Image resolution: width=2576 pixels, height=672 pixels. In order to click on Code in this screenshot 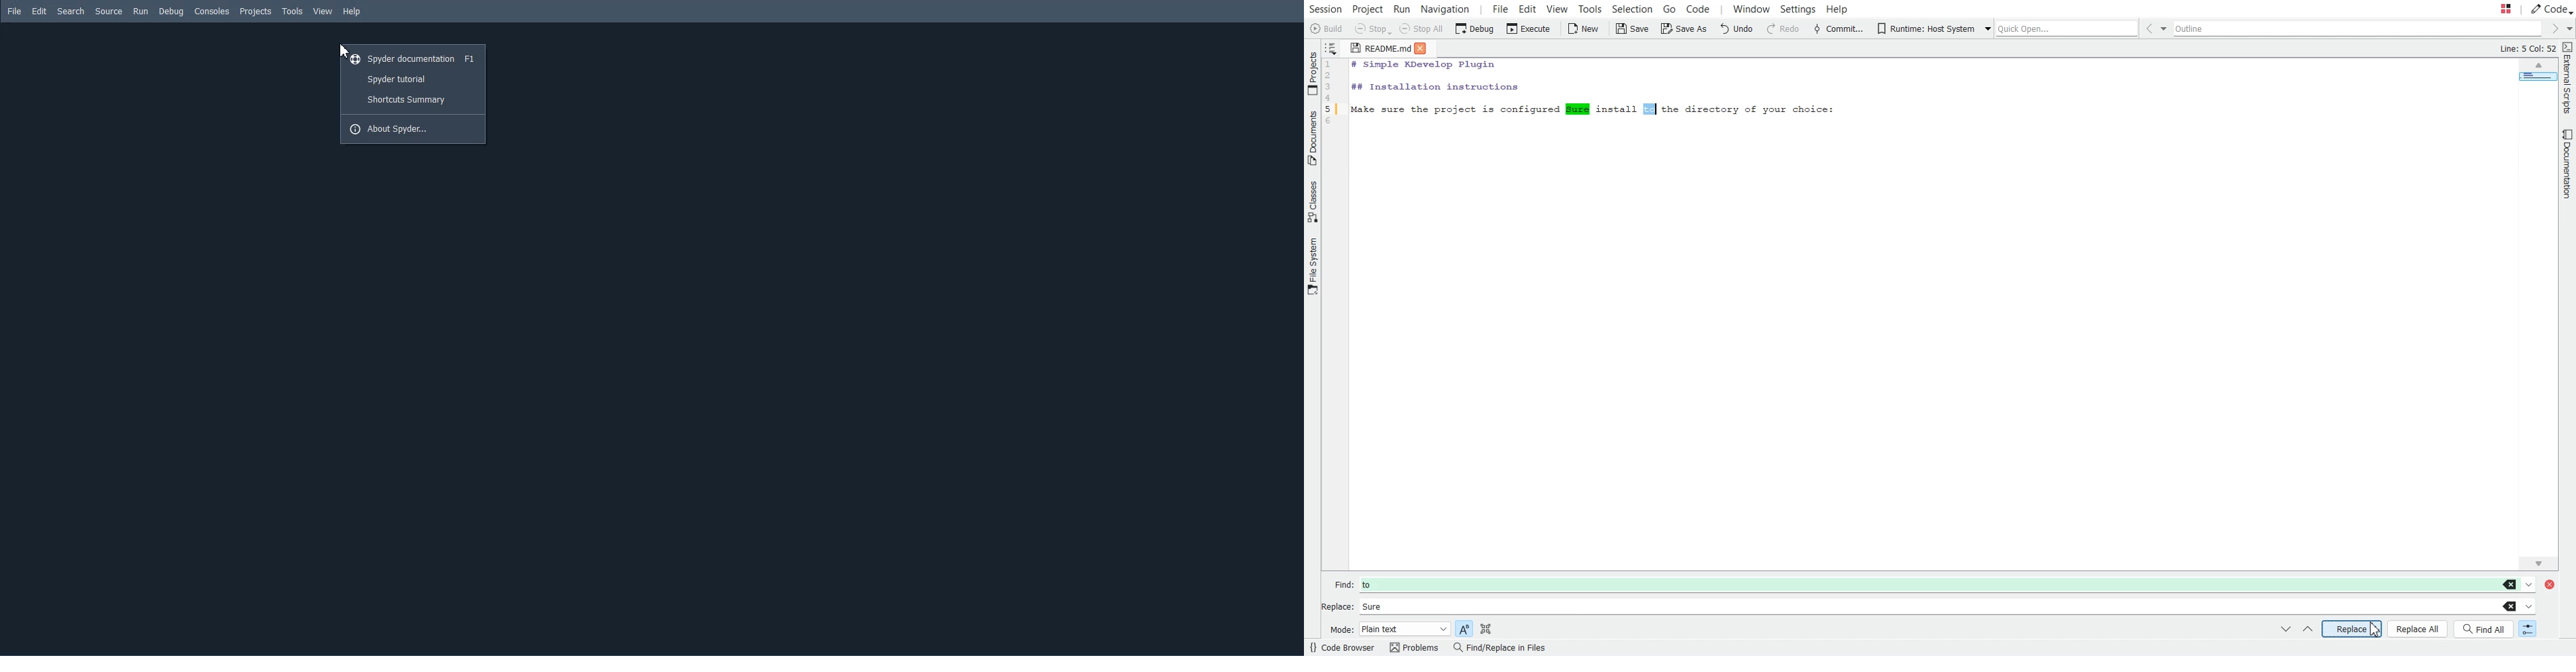, I will do `click(2551, 9)`.